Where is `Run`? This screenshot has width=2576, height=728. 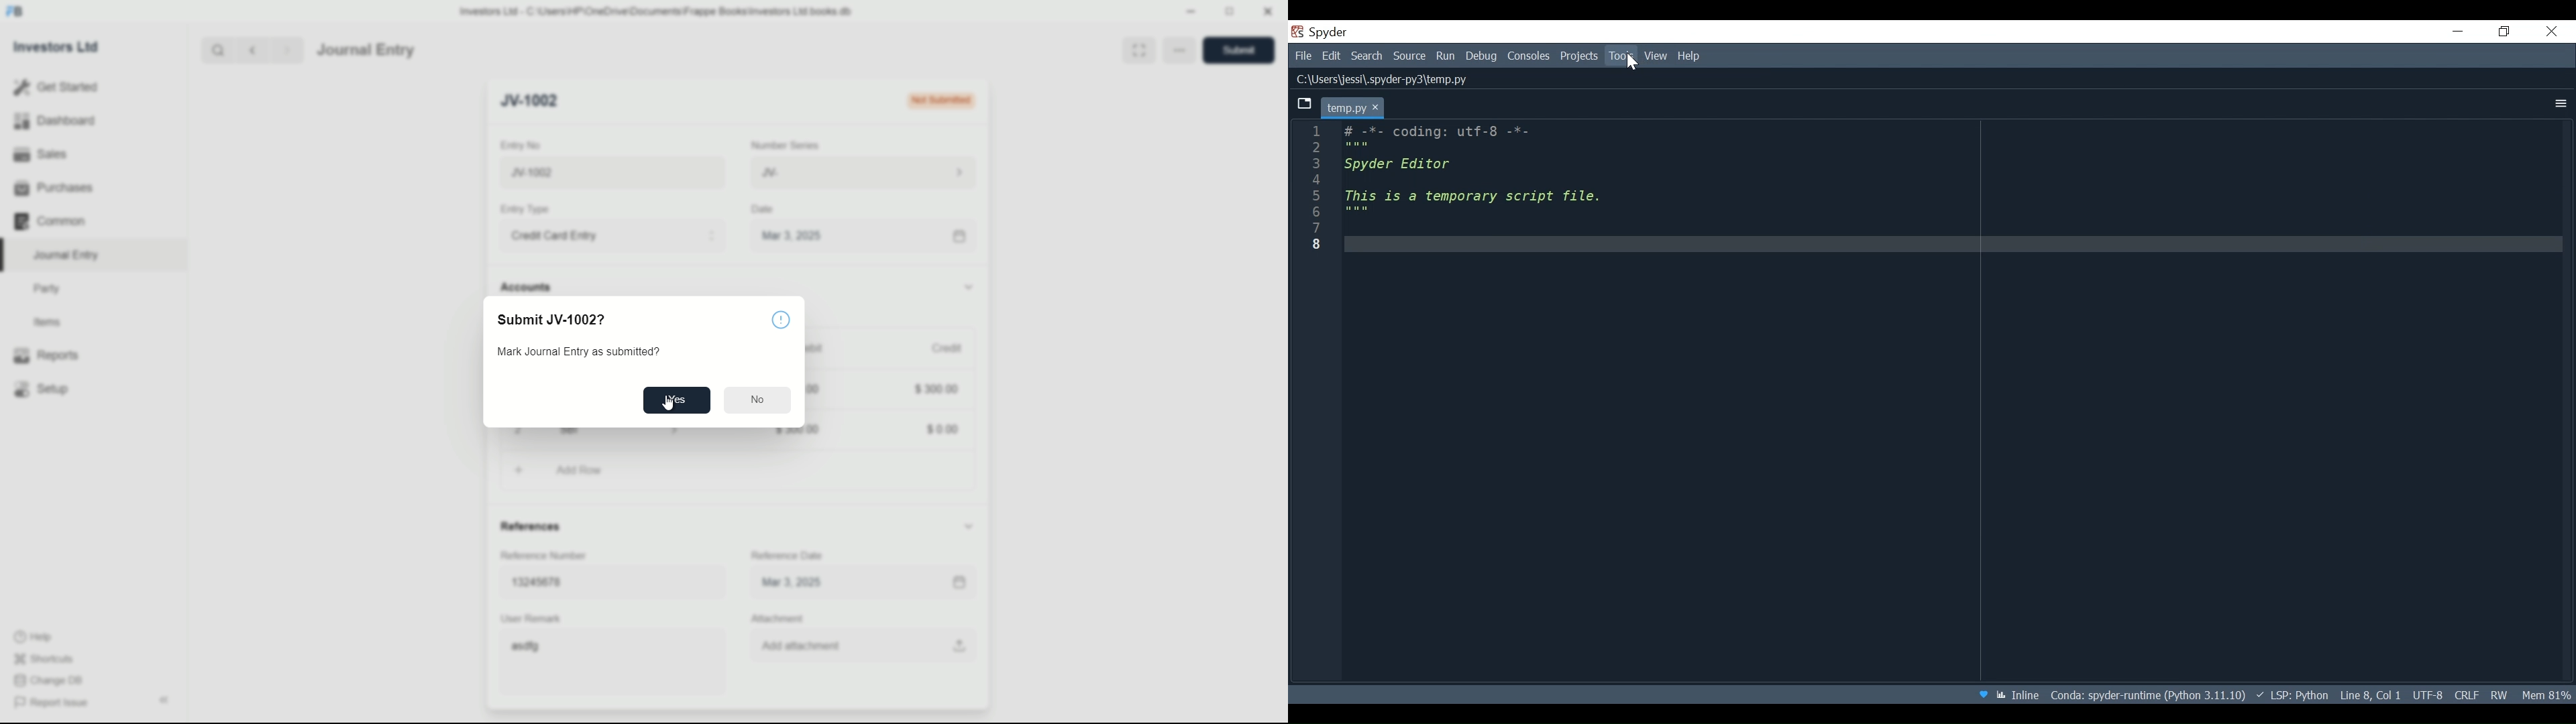
Run is located at coordinates (1447, 56).